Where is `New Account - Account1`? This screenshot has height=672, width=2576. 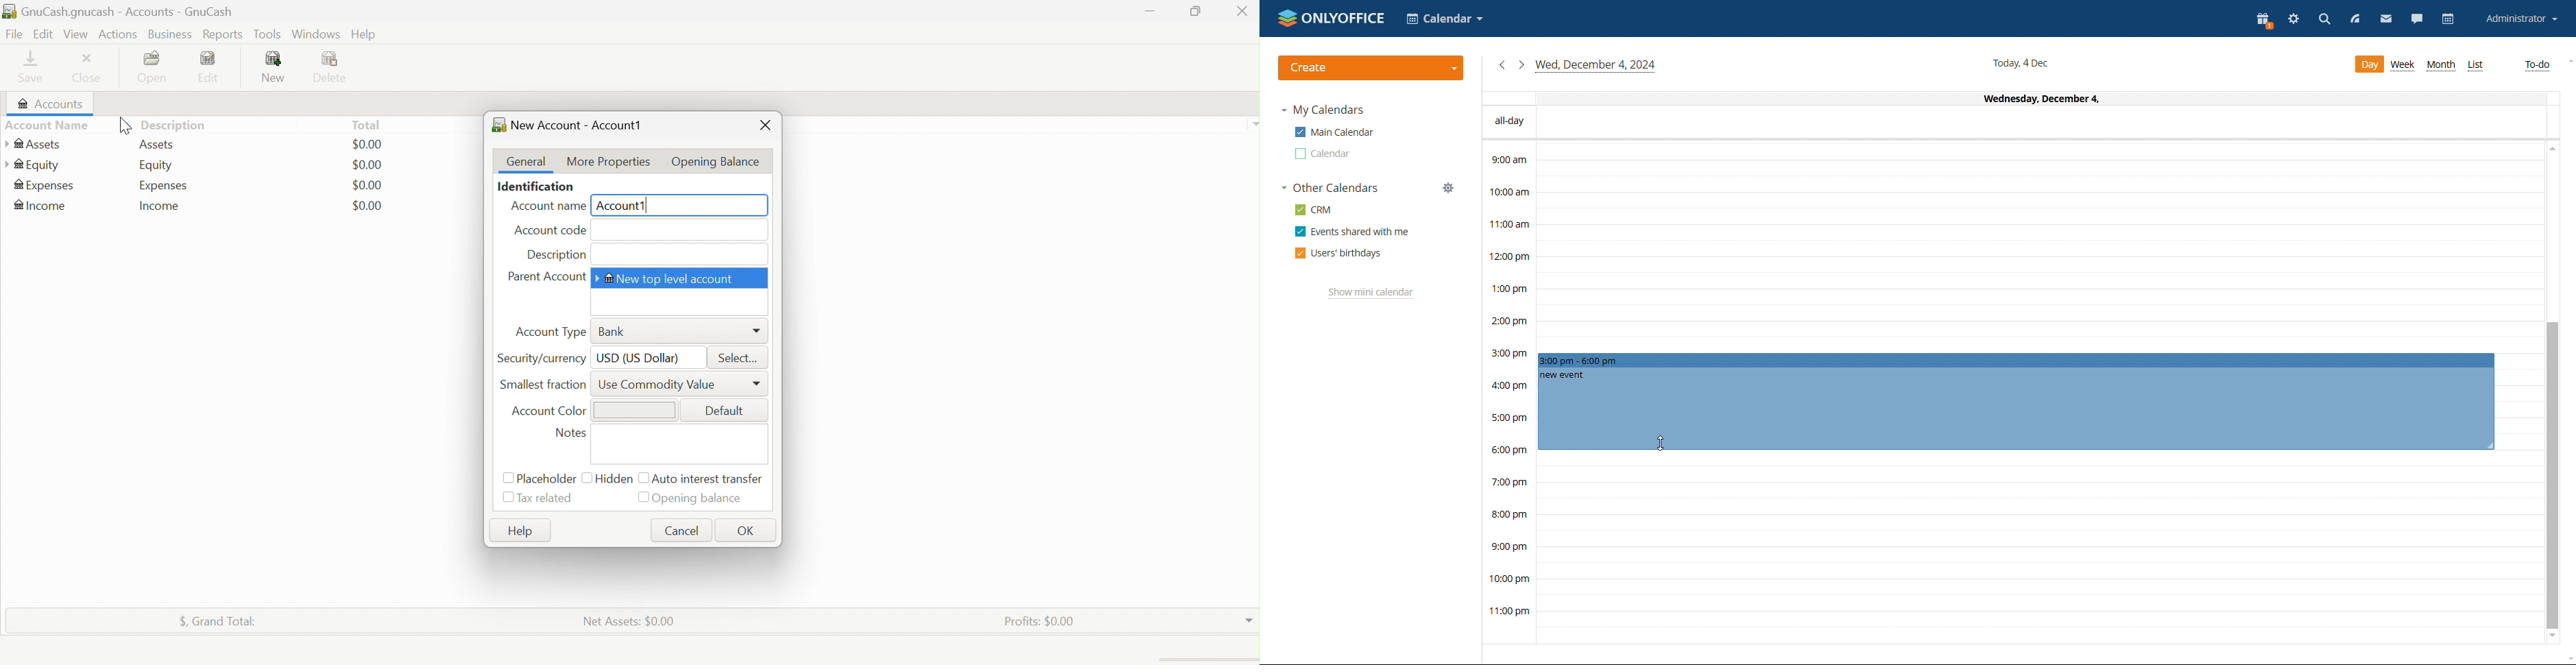 New Account - Account1 is located at coordinates (577, 123).